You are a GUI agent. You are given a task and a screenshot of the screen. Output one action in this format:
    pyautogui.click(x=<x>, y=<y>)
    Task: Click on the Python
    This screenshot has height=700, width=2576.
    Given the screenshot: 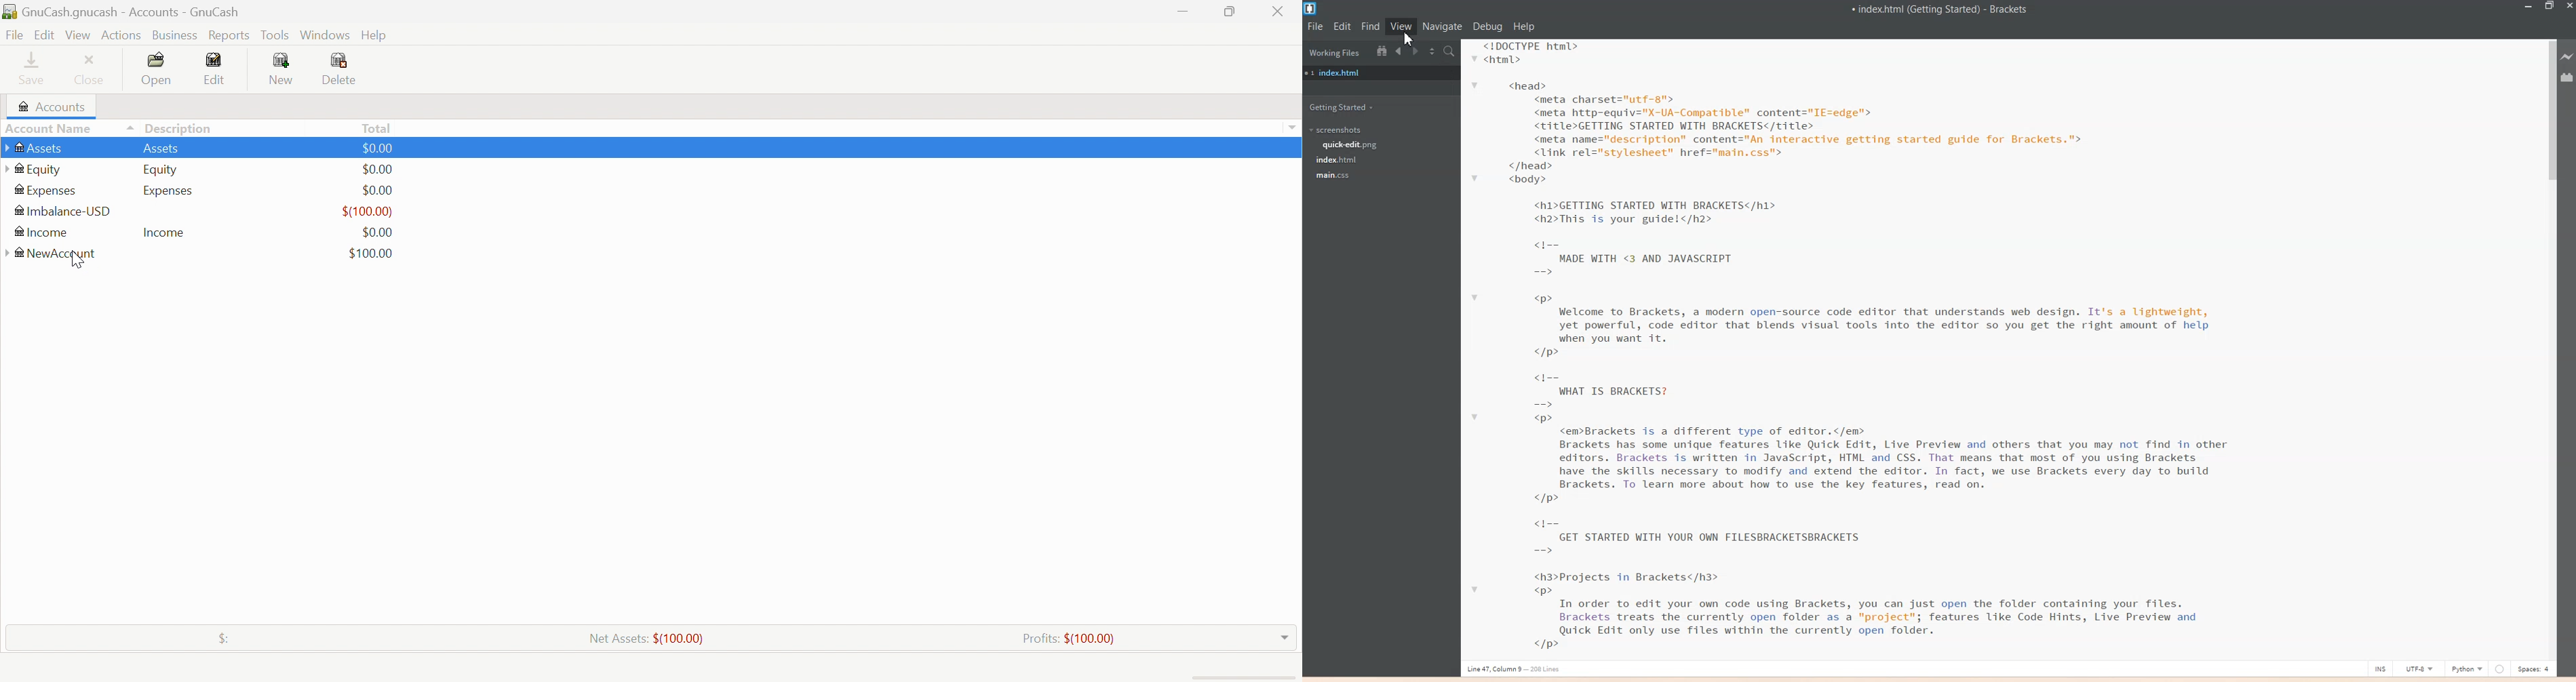 What is the action you would take?
    pyautogui.click(x=2468, y=669)
    